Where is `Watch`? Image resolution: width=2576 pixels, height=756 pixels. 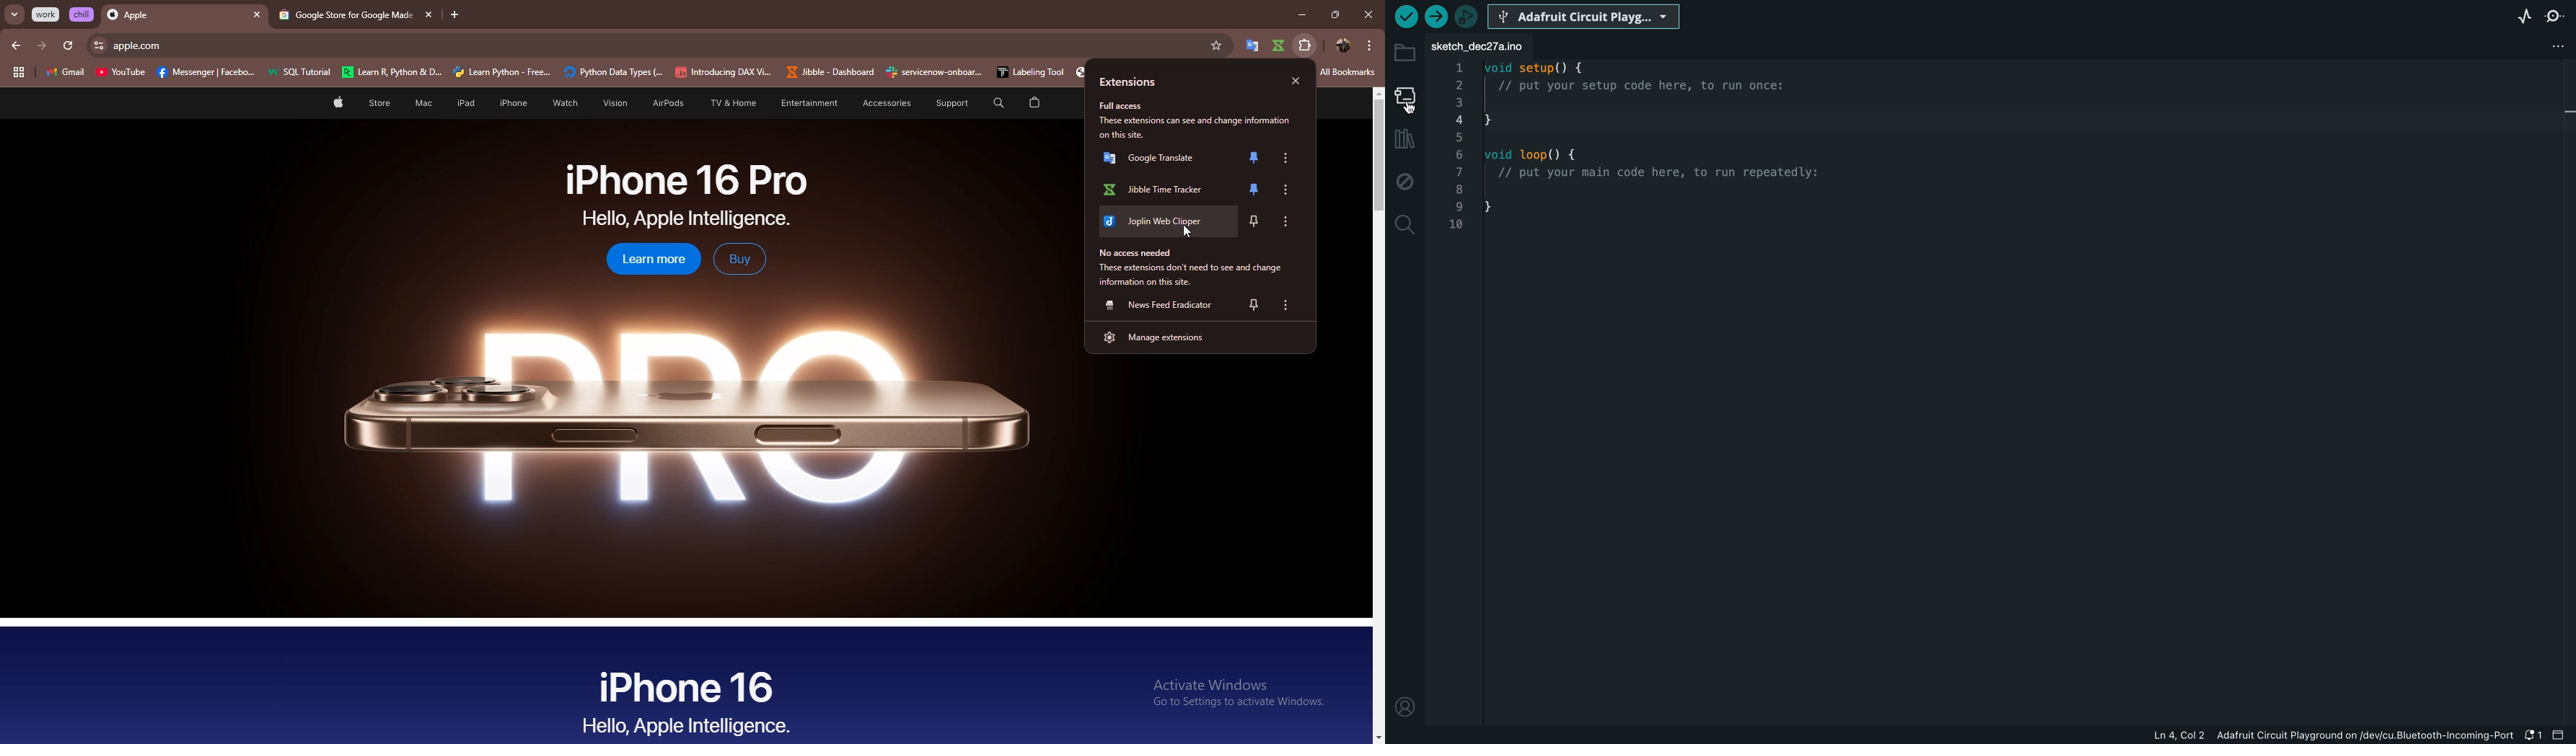 Watch is located at coordinates (563, 103).